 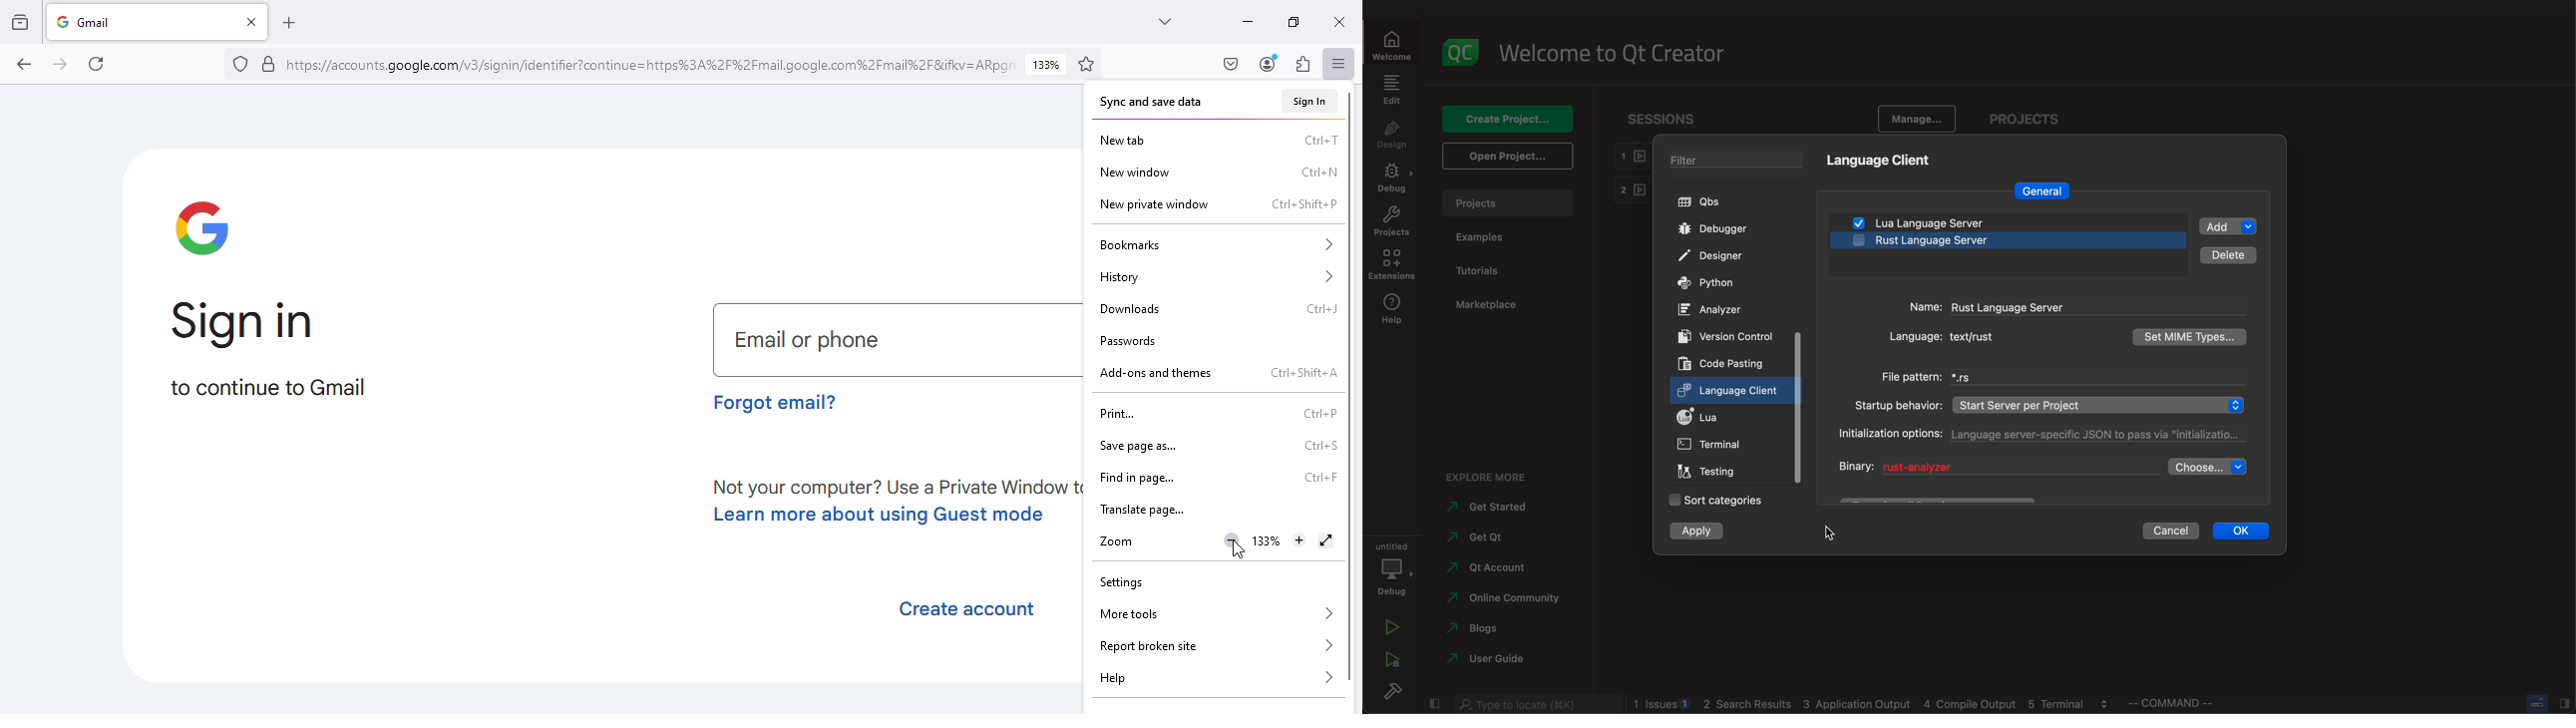 What do you see at coordinates (1836, 530) in the screenshot?
I see `cursor` at bounding box center [1836, 530].